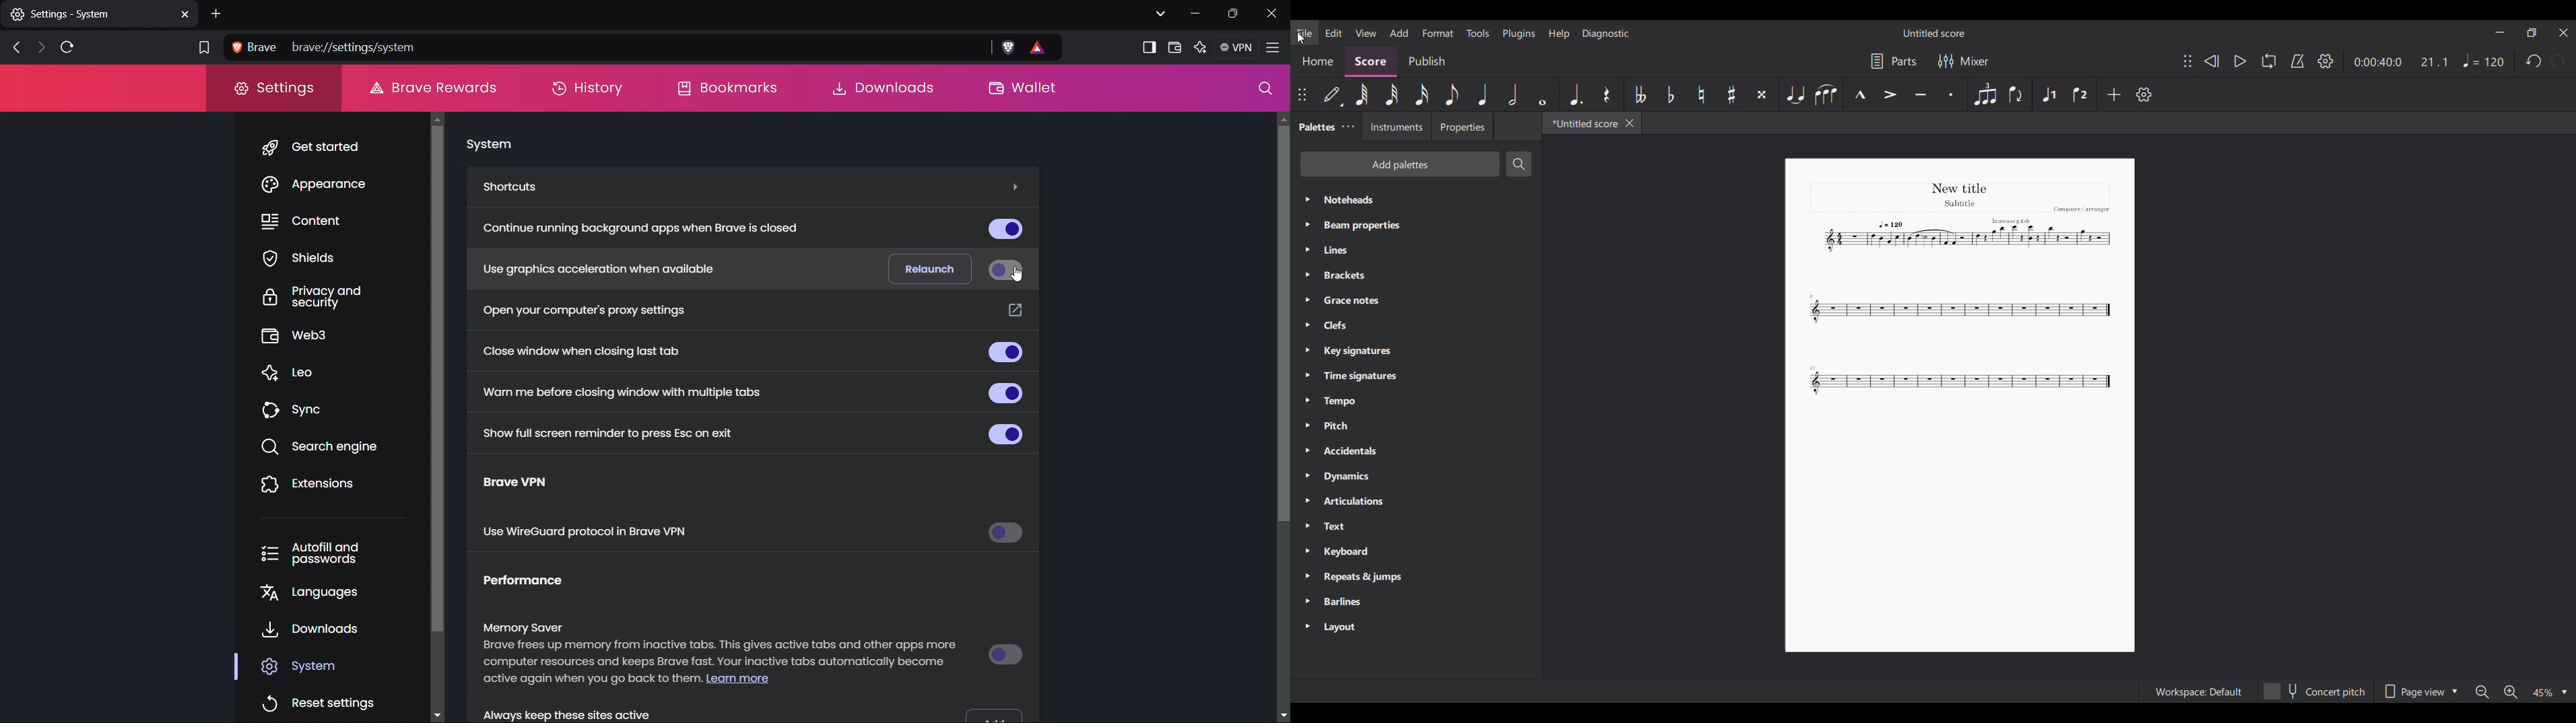 Image resolution: width=2576 pixels, height=728 pixels. Describe the element at coordinates (1416, 275) in the screenshot. I see `Brackets` at that location.